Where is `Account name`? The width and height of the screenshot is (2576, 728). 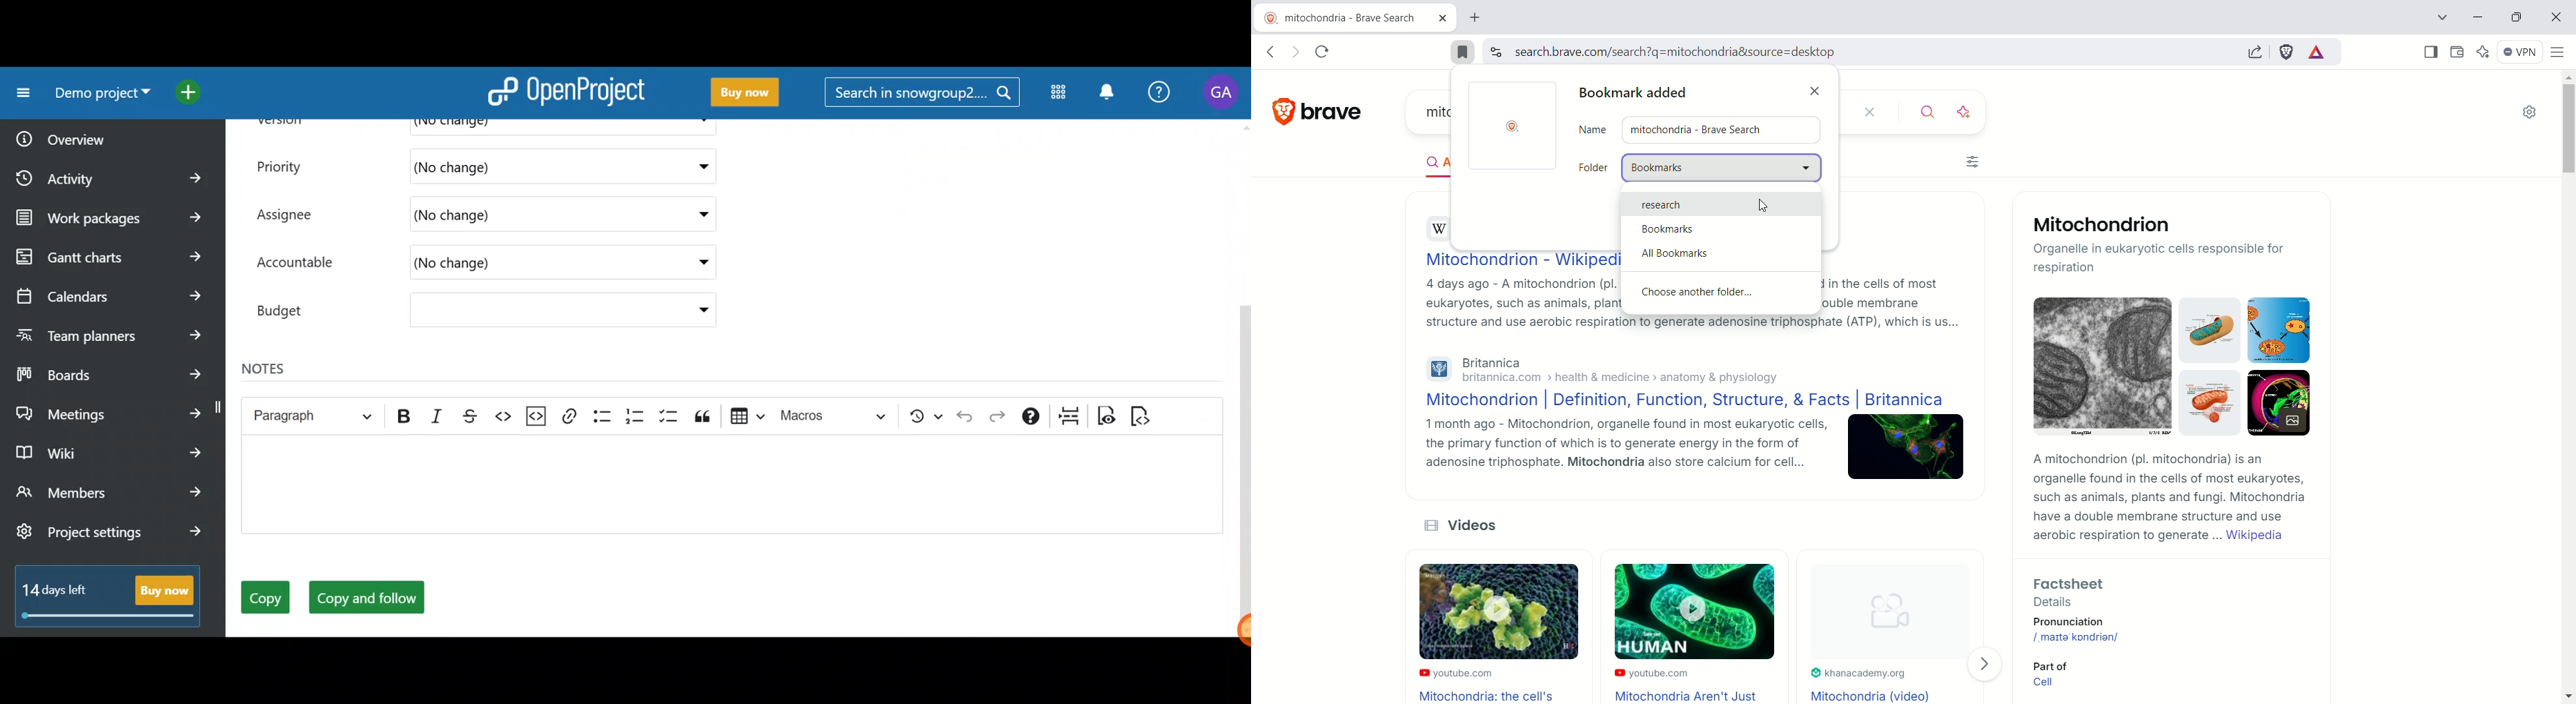
Account name is located at coordinates (1221, 93).